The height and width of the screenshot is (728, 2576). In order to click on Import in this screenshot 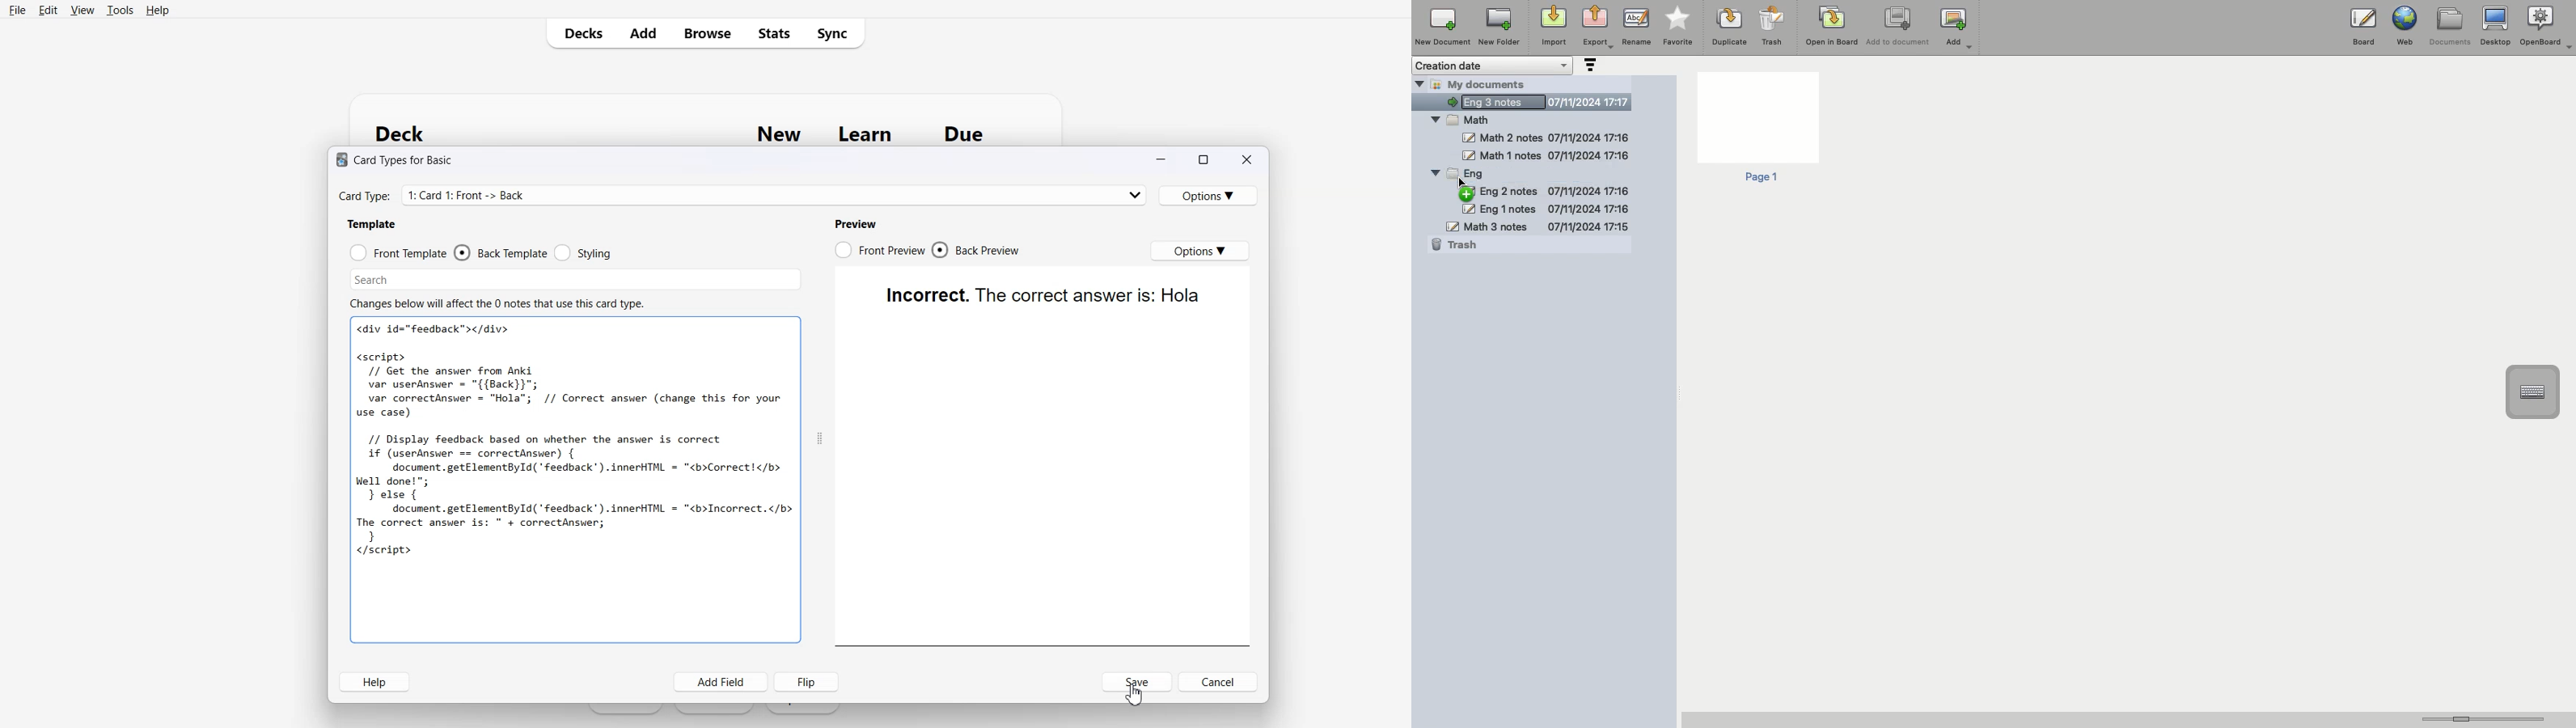, I will do `click(1552, 27)`.